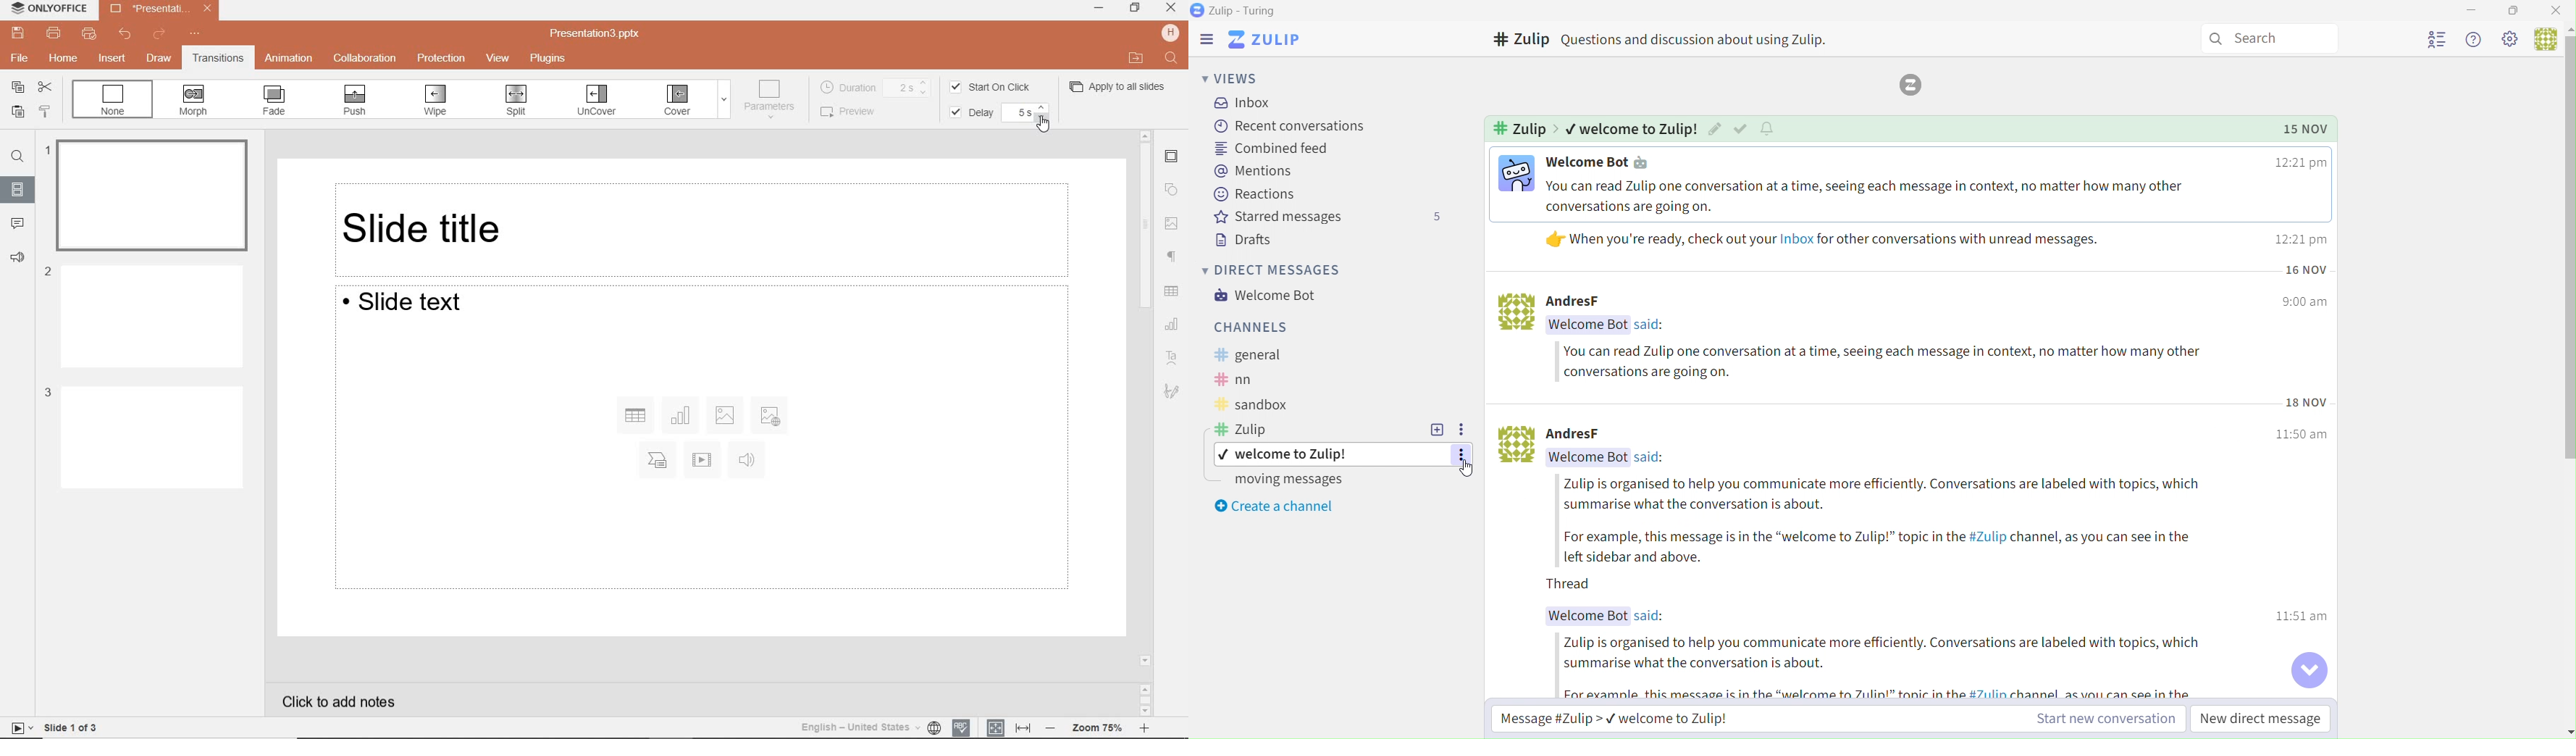 The width and height of the screenshot is (2576, 756). I want to click on Image, so click(1516, 313).